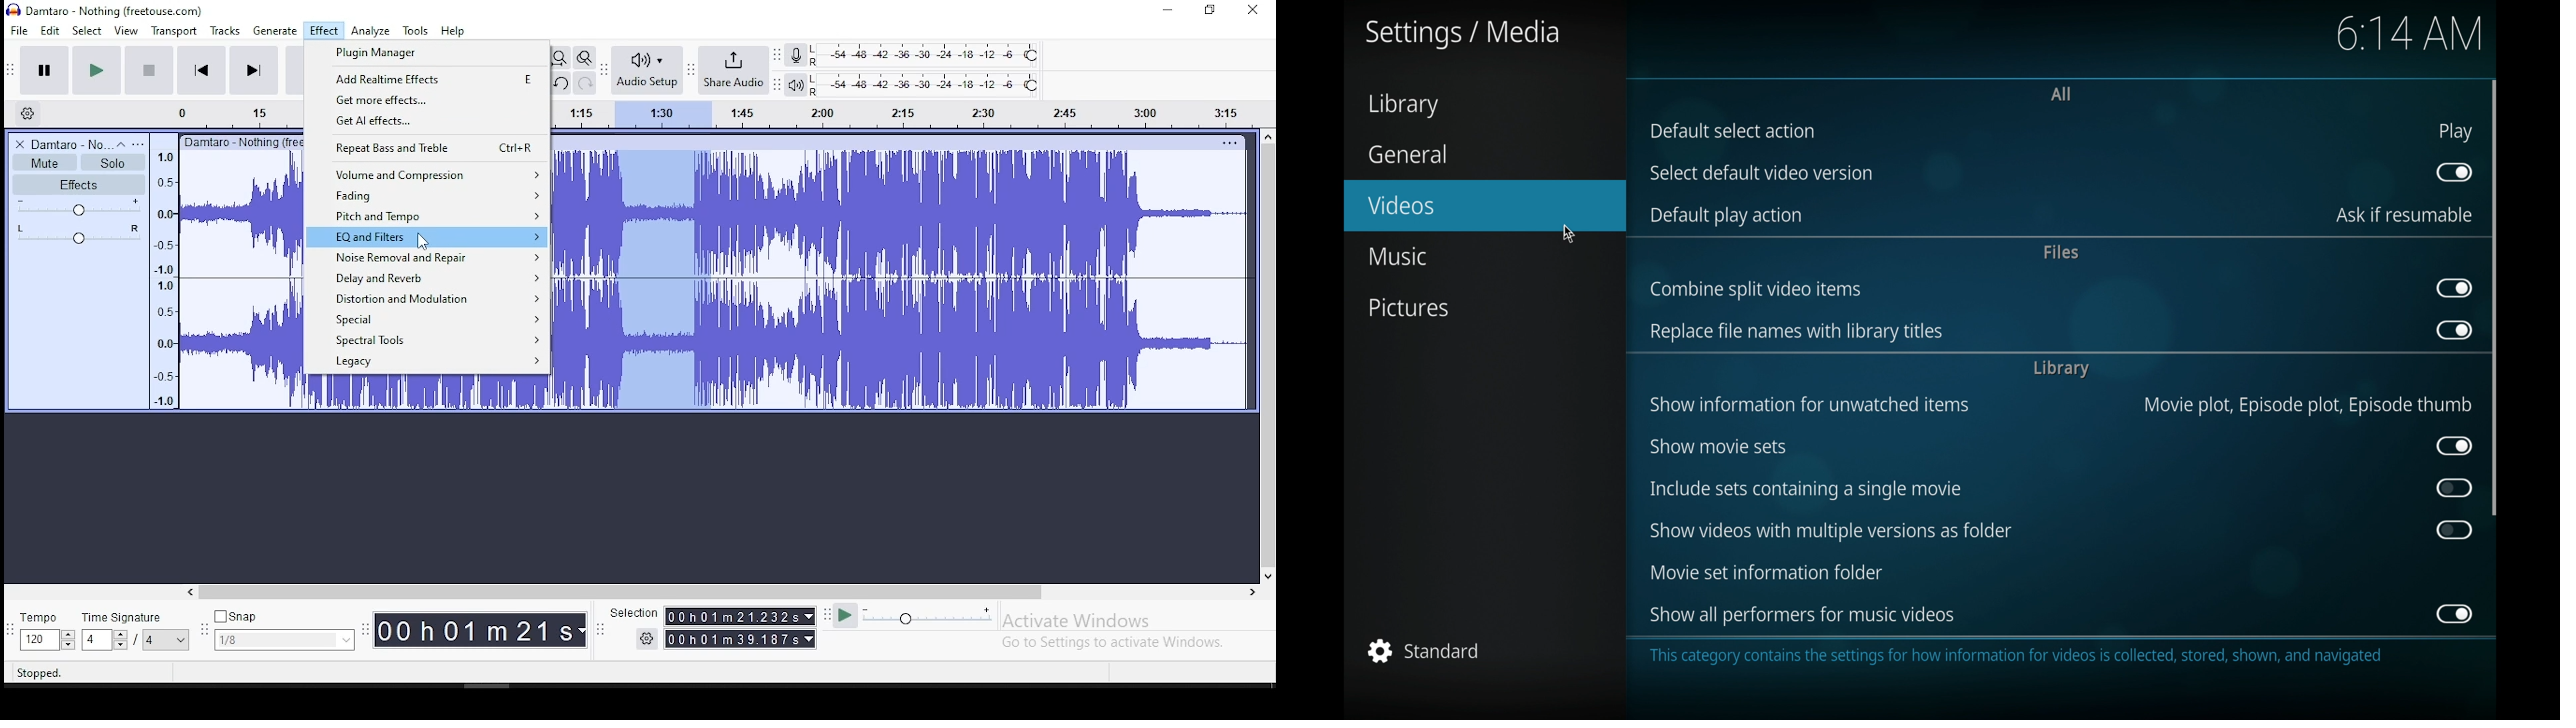  I want to click on transport, so click(174, 31).